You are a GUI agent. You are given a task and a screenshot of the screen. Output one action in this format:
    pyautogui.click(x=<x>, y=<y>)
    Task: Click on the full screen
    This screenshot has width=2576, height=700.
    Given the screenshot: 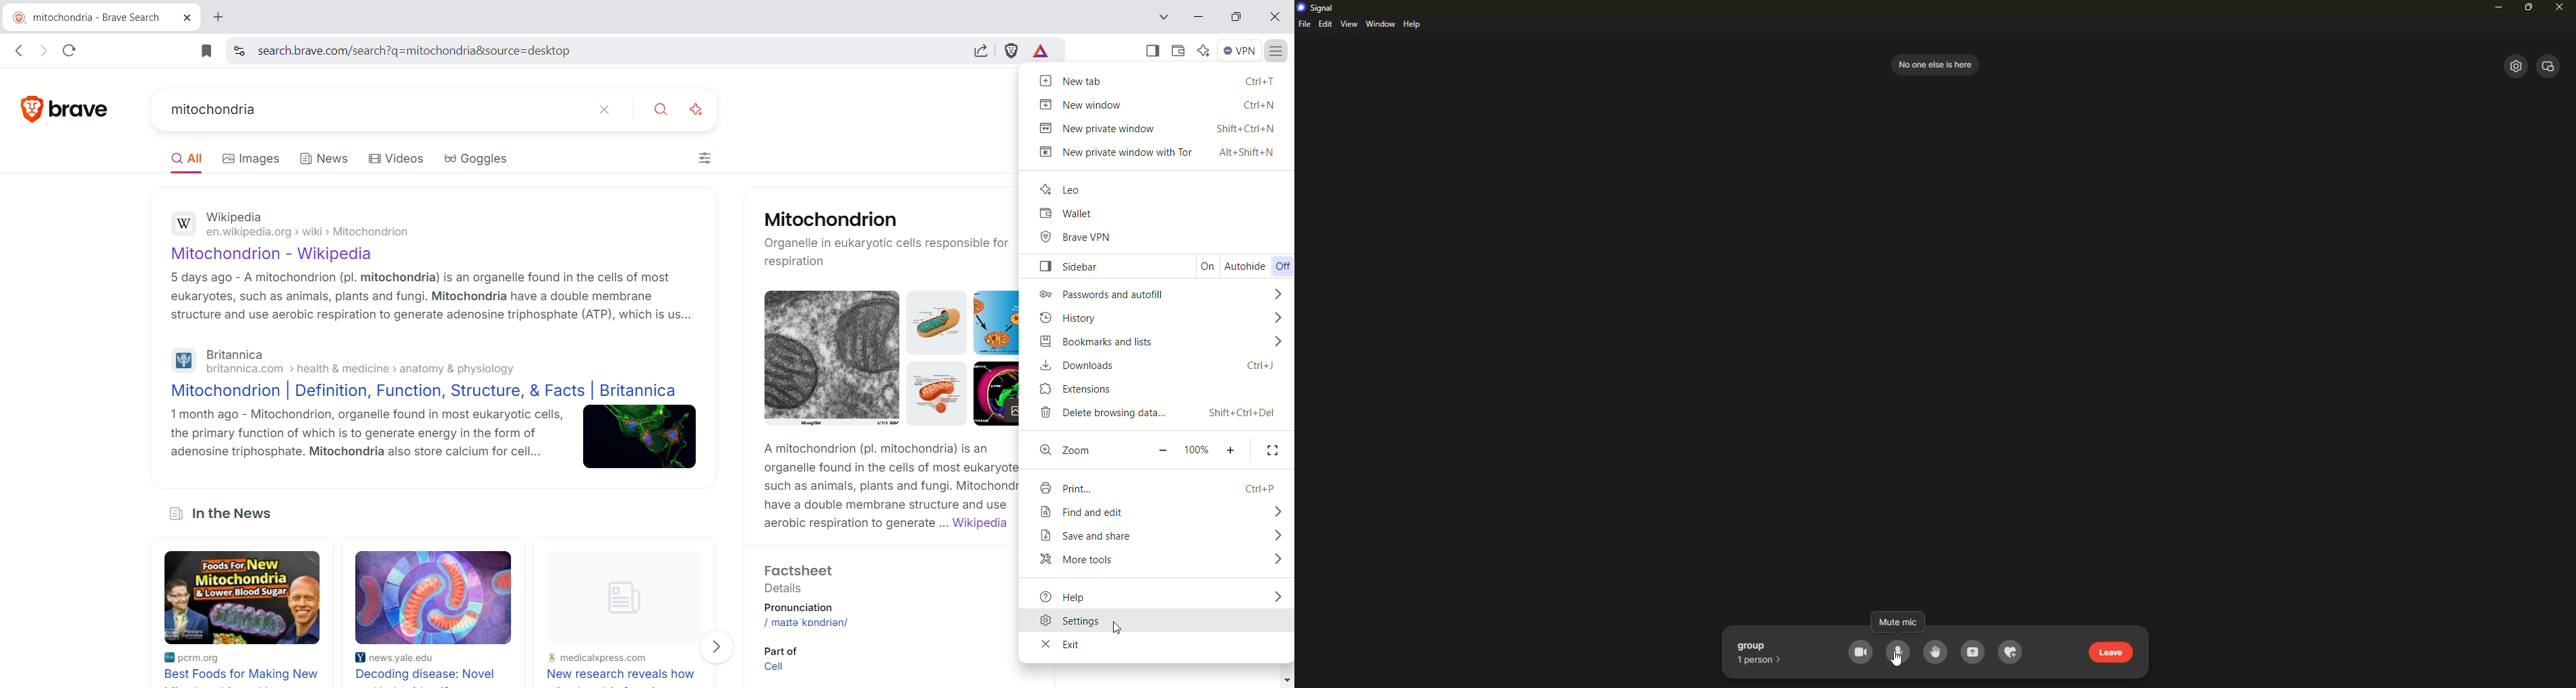 What is the action you would take?
    pyautogui.click(x=1276, y=452)
    